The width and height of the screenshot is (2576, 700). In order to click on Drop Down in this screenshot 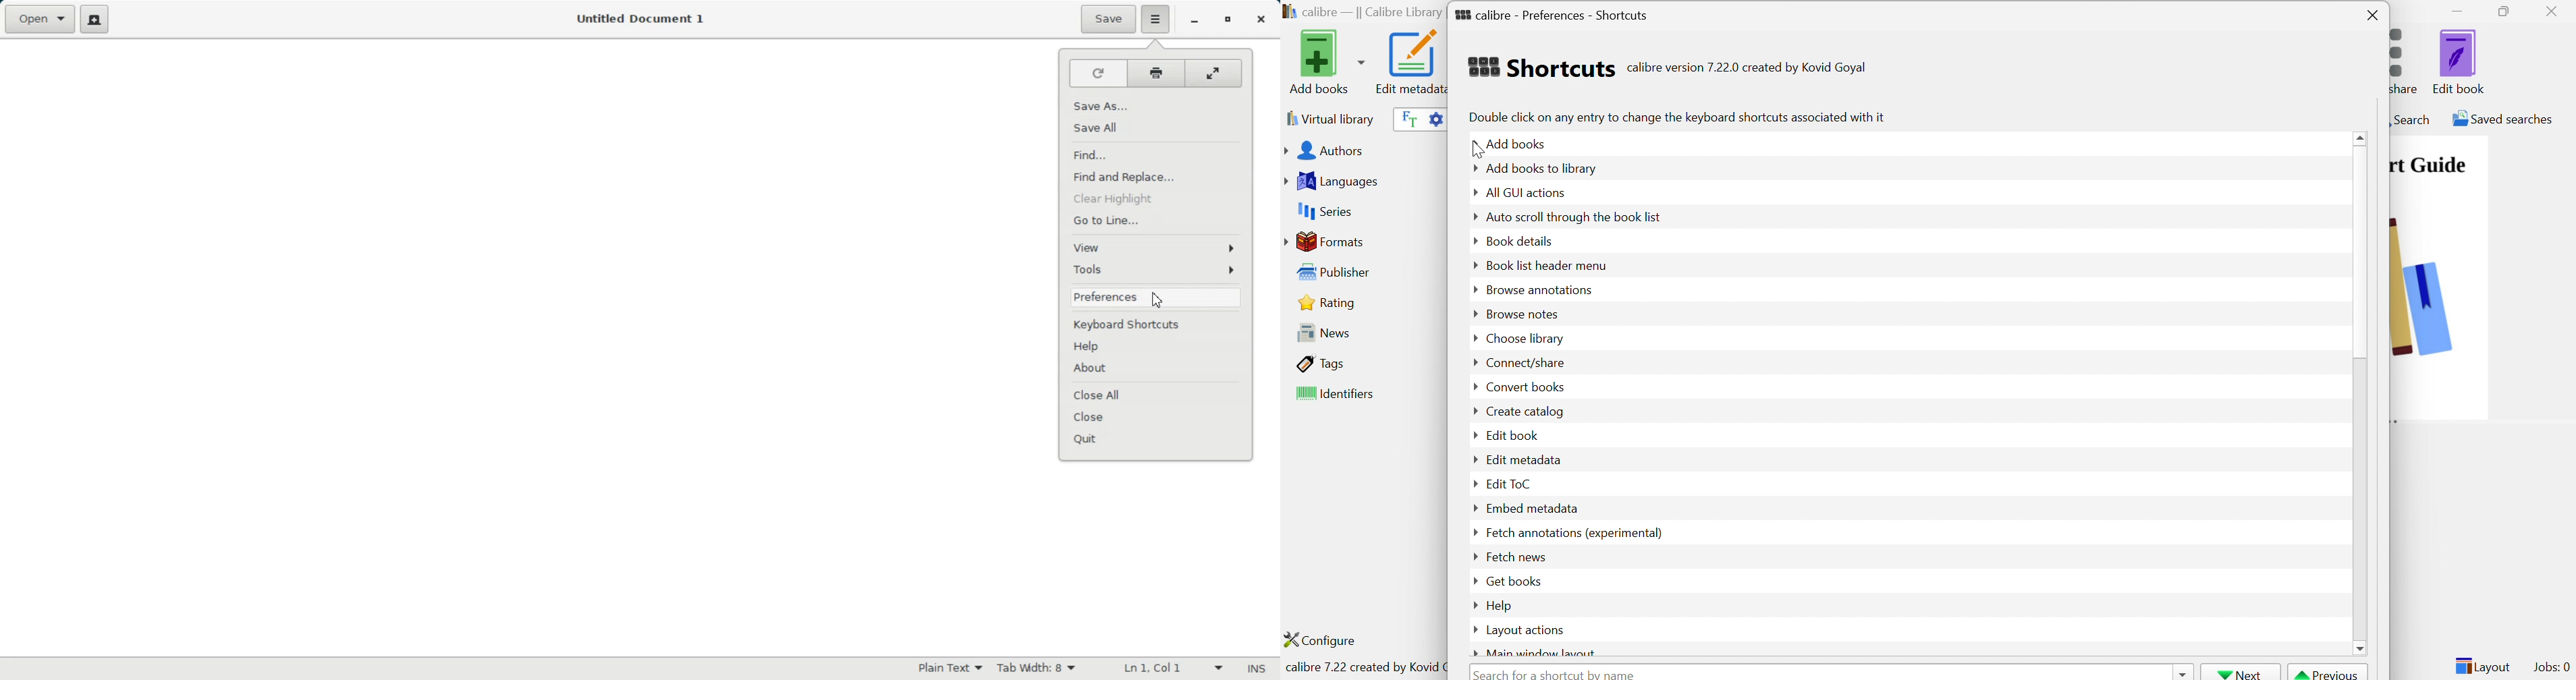, I will do `click(1473, 485)`.